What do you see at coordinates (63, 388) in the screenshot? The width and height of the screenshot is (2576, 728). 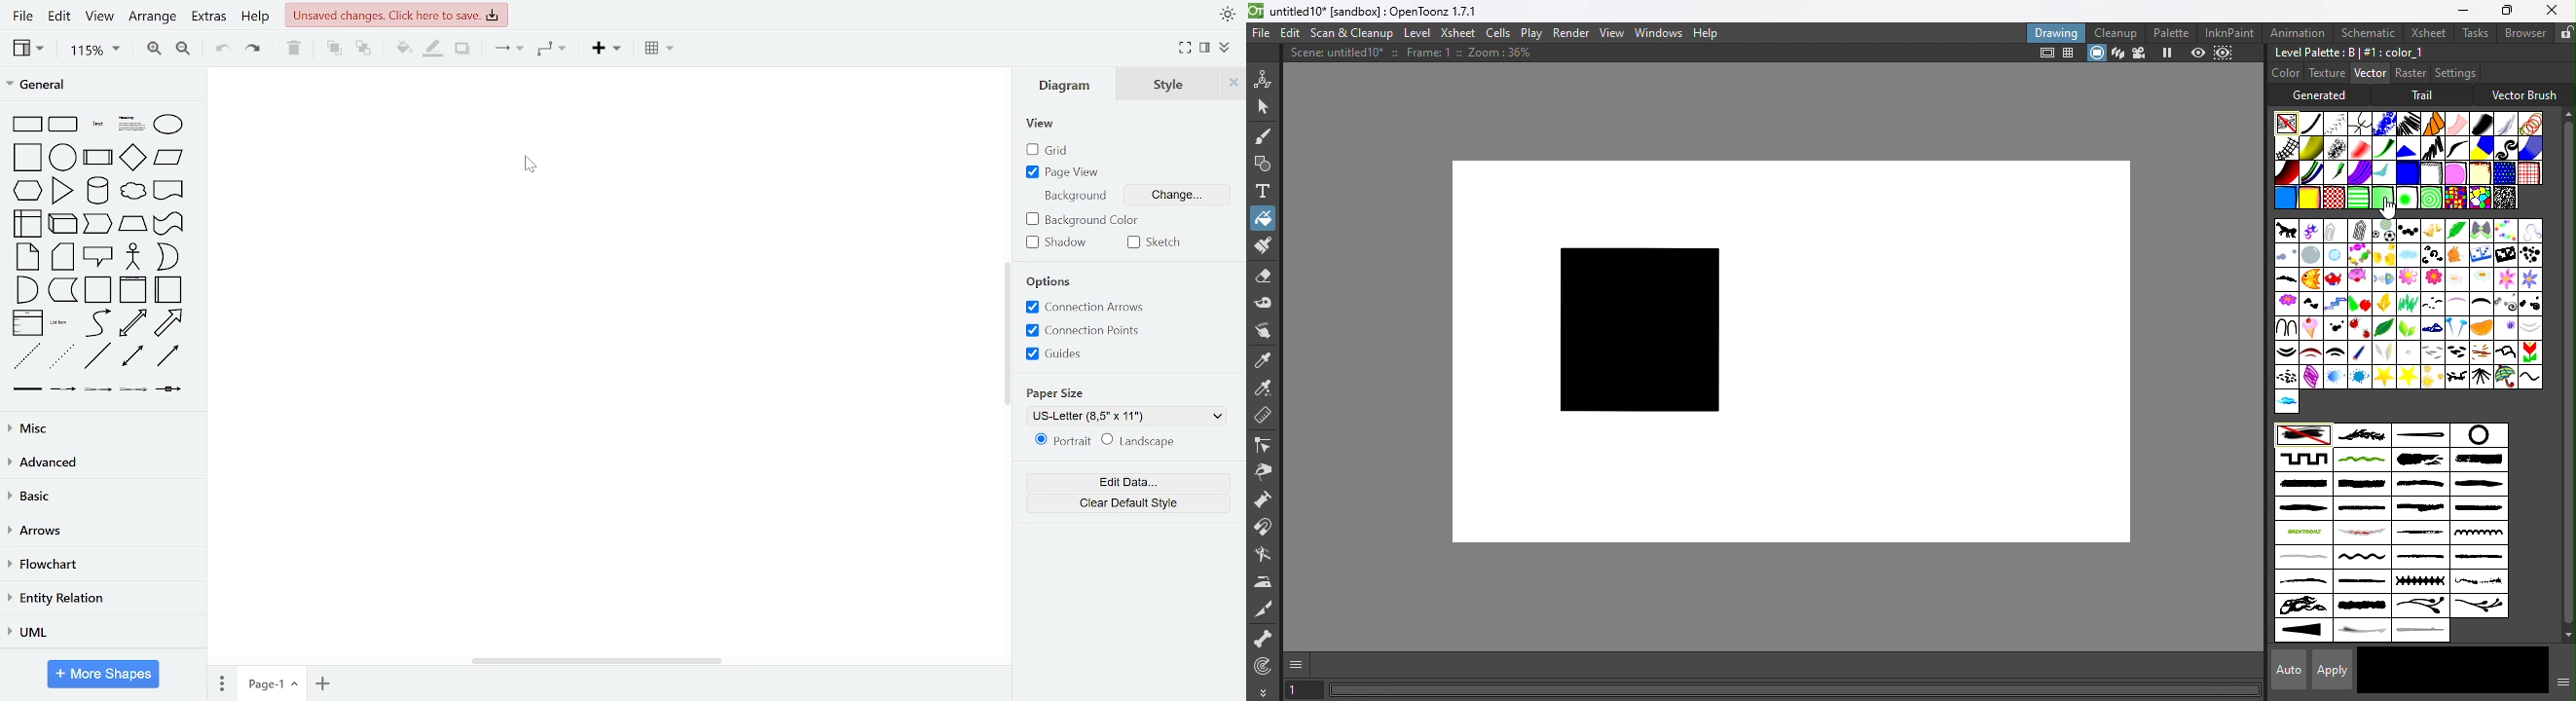 I see `connector with label` at bounding box center [63, 388].